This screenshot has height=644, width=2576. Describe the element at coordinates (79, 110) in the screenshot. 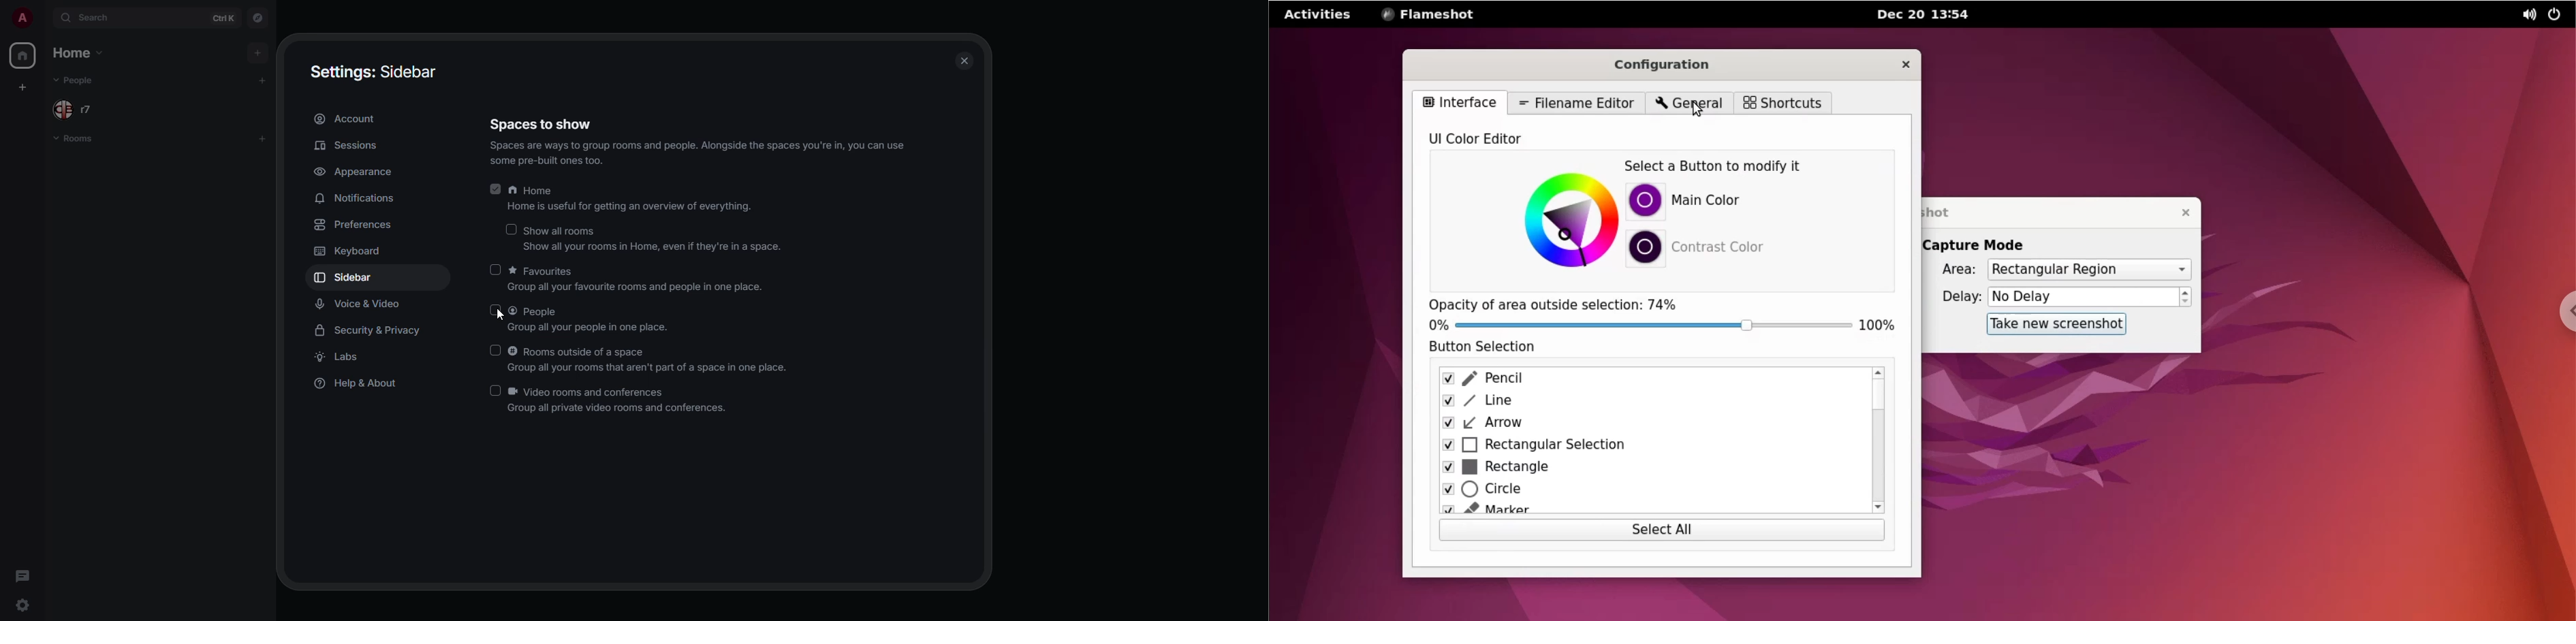

I see `people` at that location.